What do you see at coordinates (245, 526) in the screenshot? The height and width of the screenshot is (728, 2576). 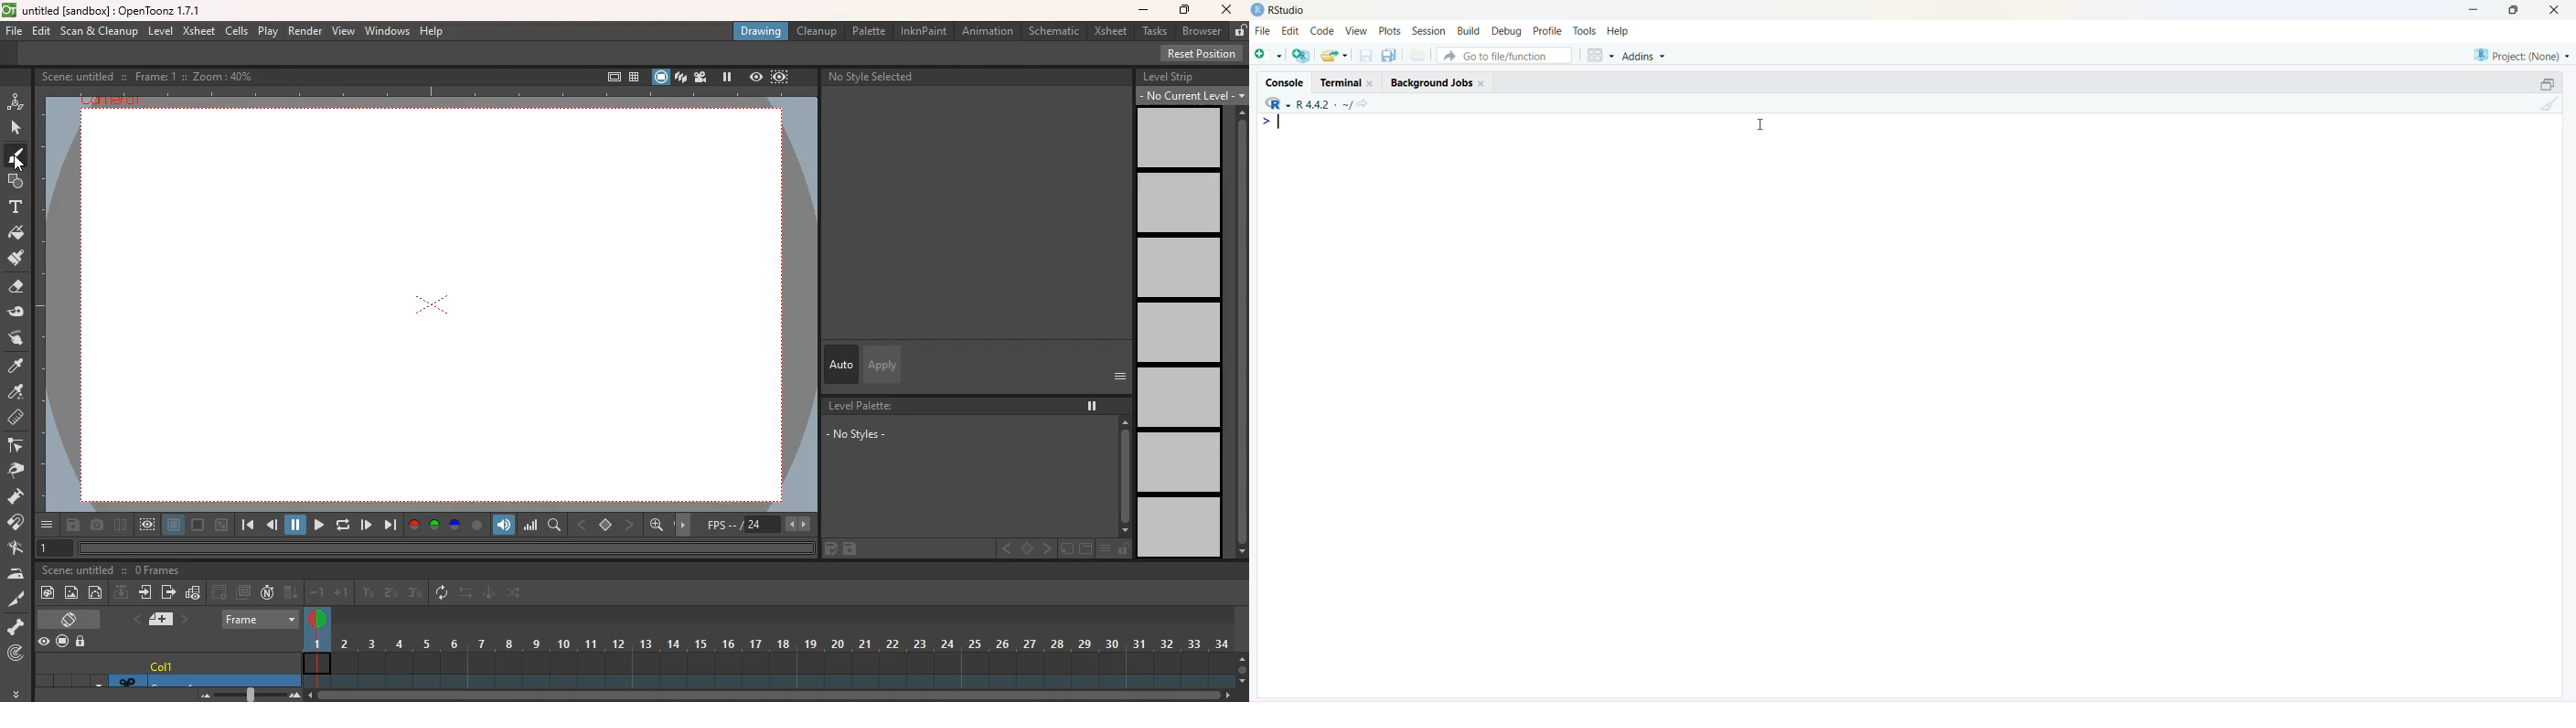 I see `beggining` at bounding box center [245, 526].